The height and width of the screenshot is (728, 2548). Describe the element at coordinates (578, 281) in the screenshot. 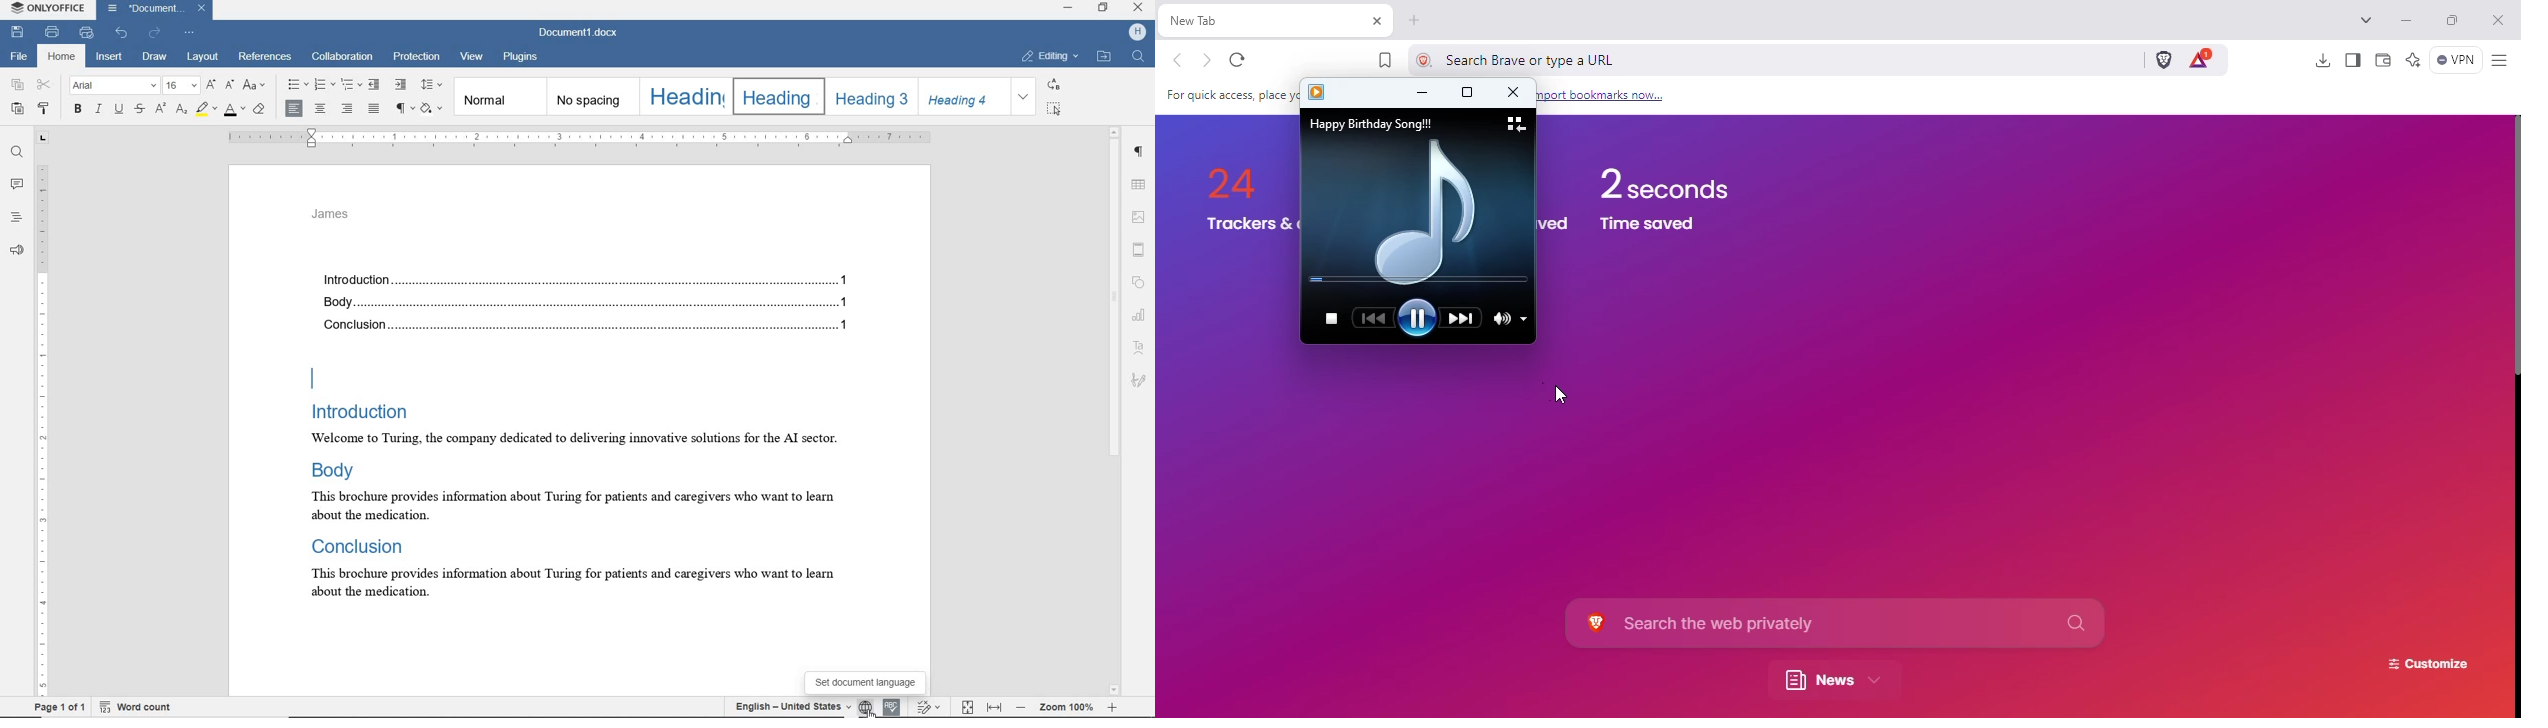

I see `Introduction.......................................................................................................................................1` at that location.